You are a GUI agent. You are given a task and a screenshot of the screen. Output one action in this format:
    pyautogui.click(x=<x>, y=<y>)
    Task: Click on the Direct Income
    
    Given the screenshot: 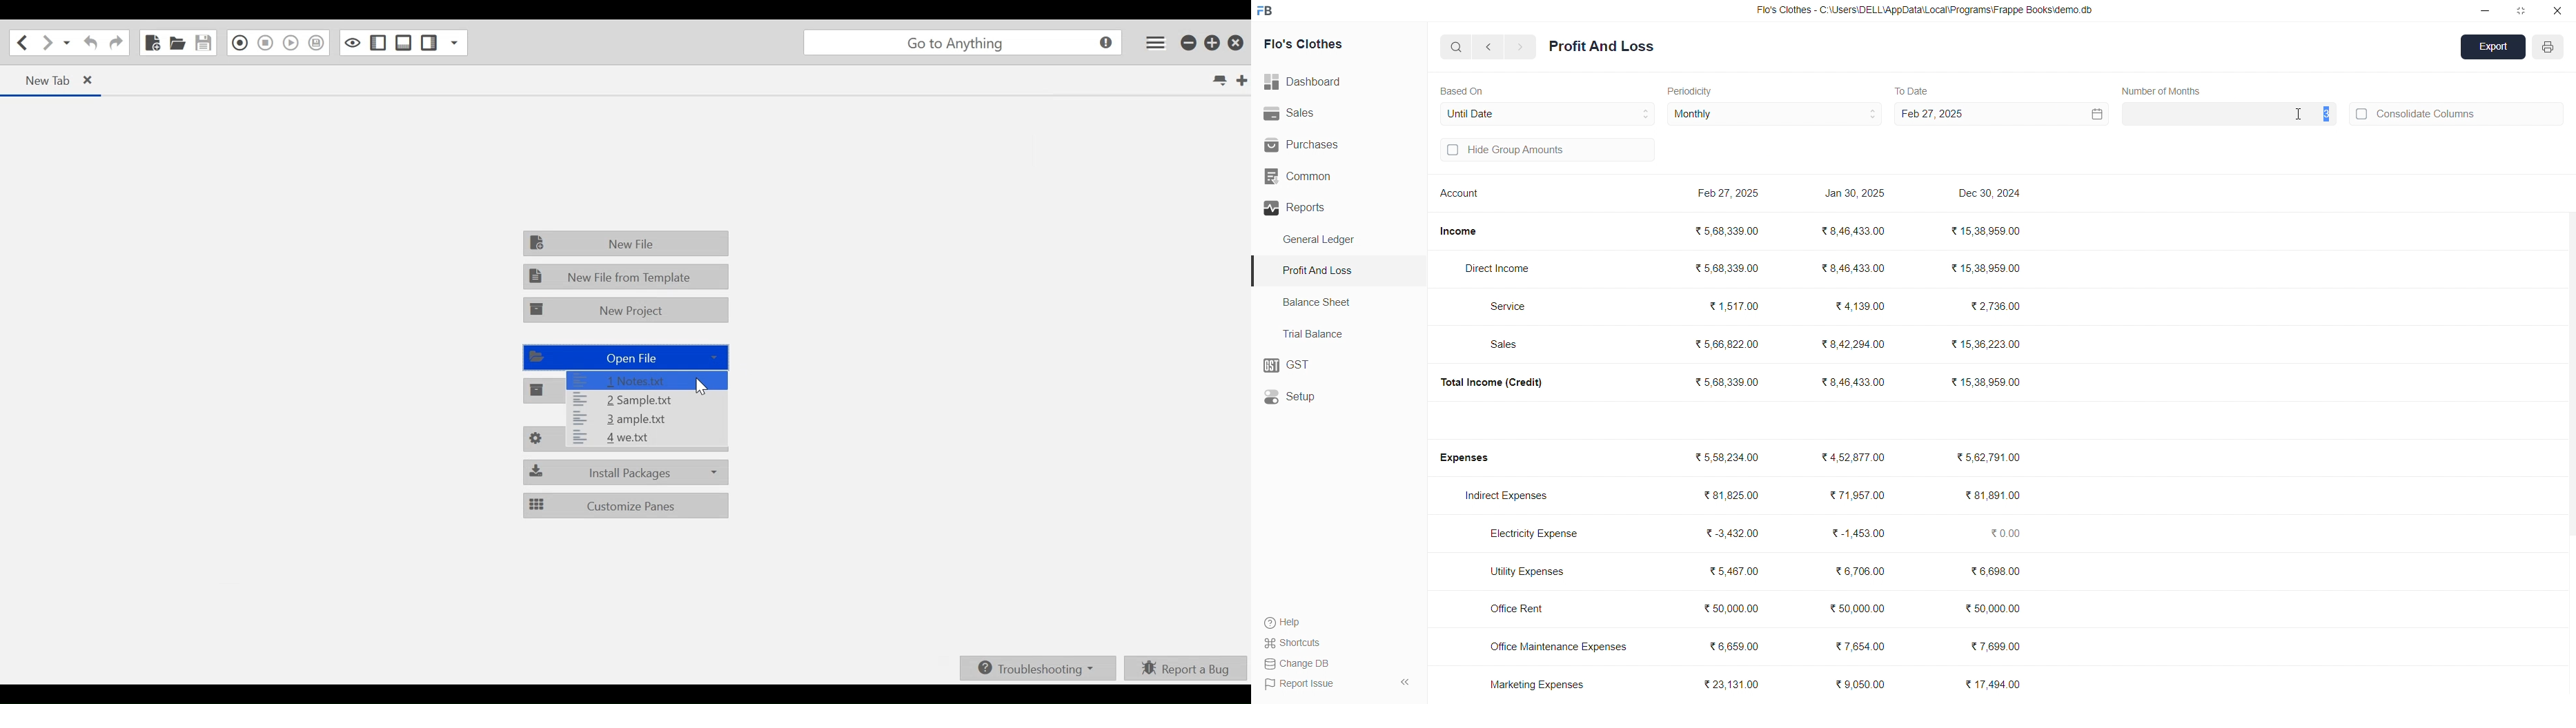 What is the action you would take?
    pyautogui.click(x=1504, y=269)
    